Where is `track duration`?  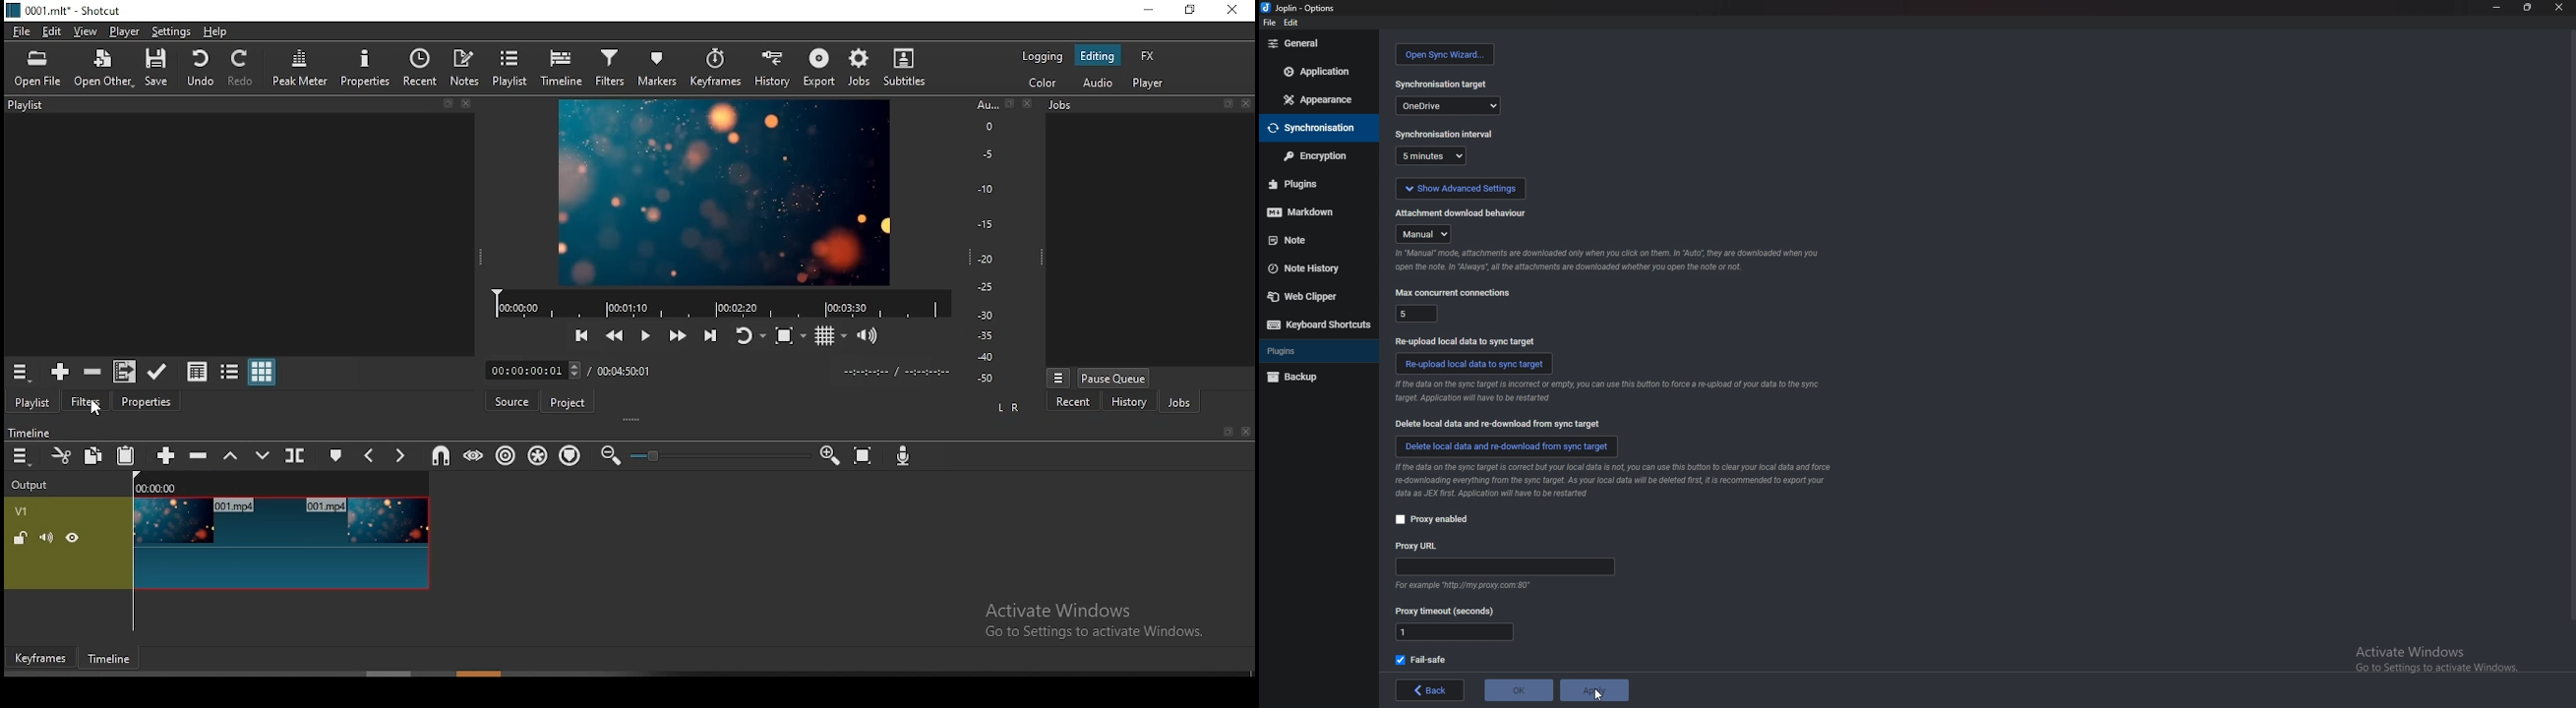
track duration is located at coordinates (625, 371).